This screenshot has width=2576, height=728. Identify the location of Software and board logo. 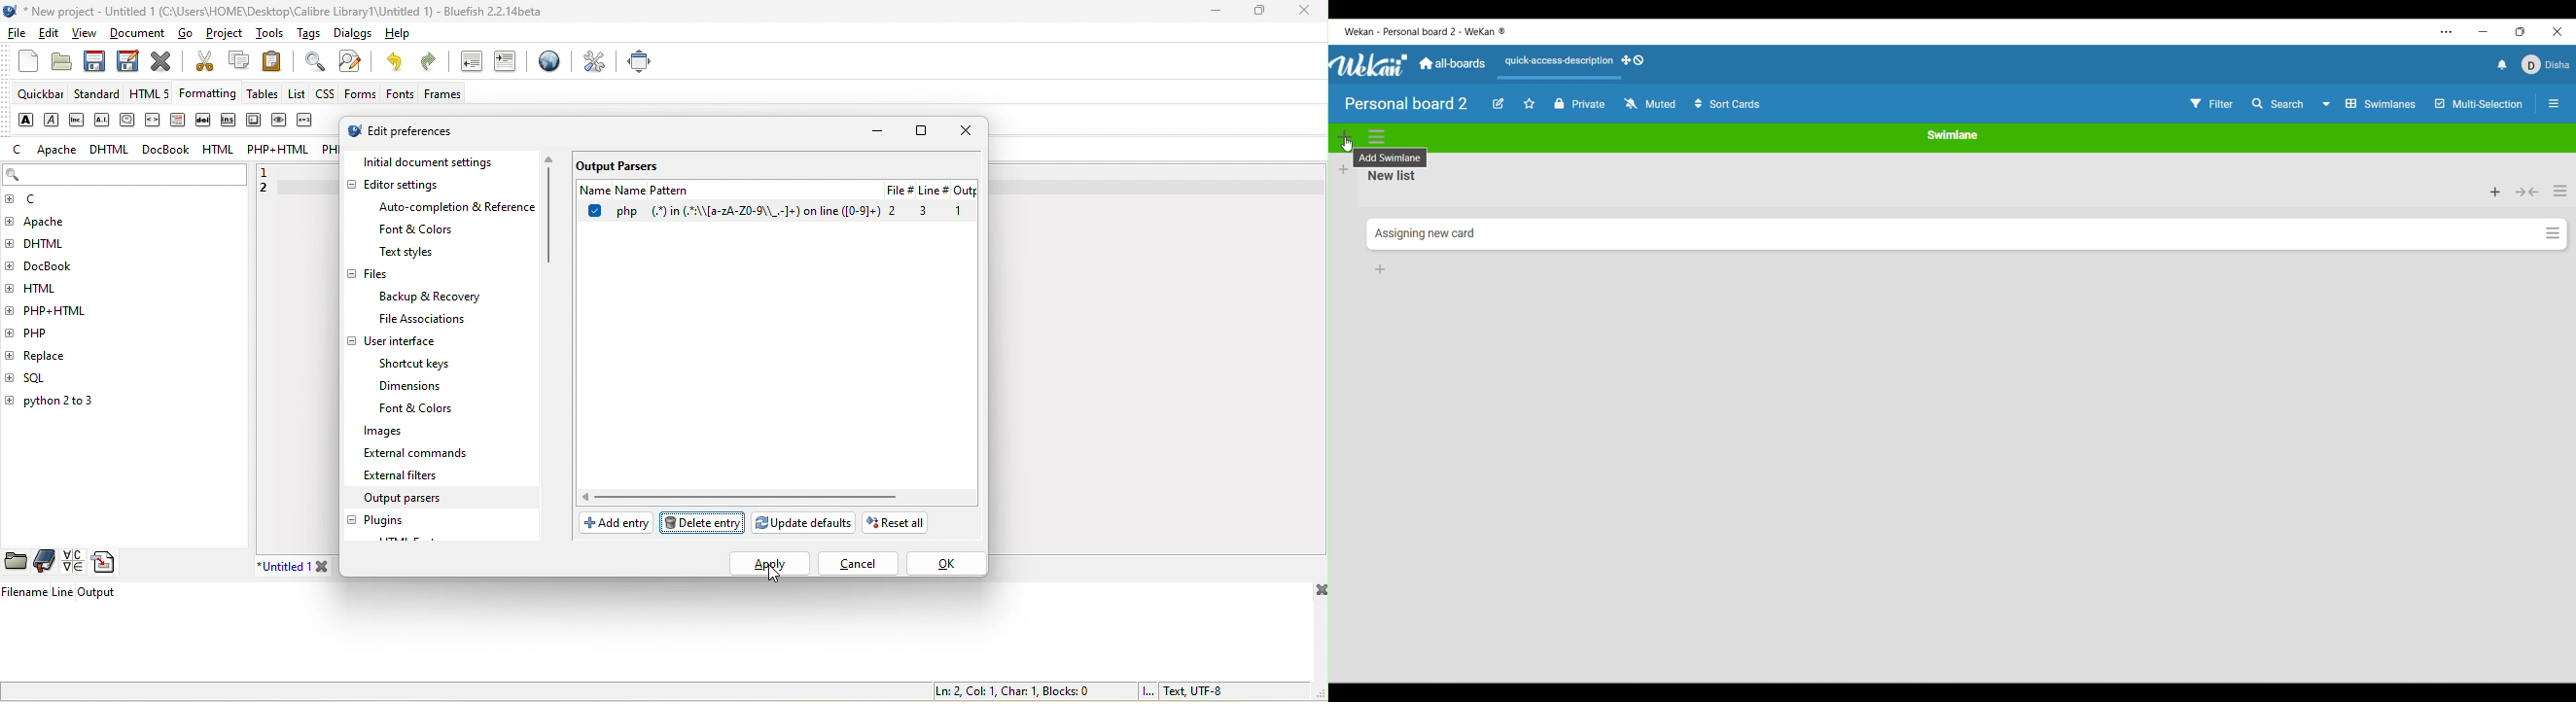
(1425, 32).